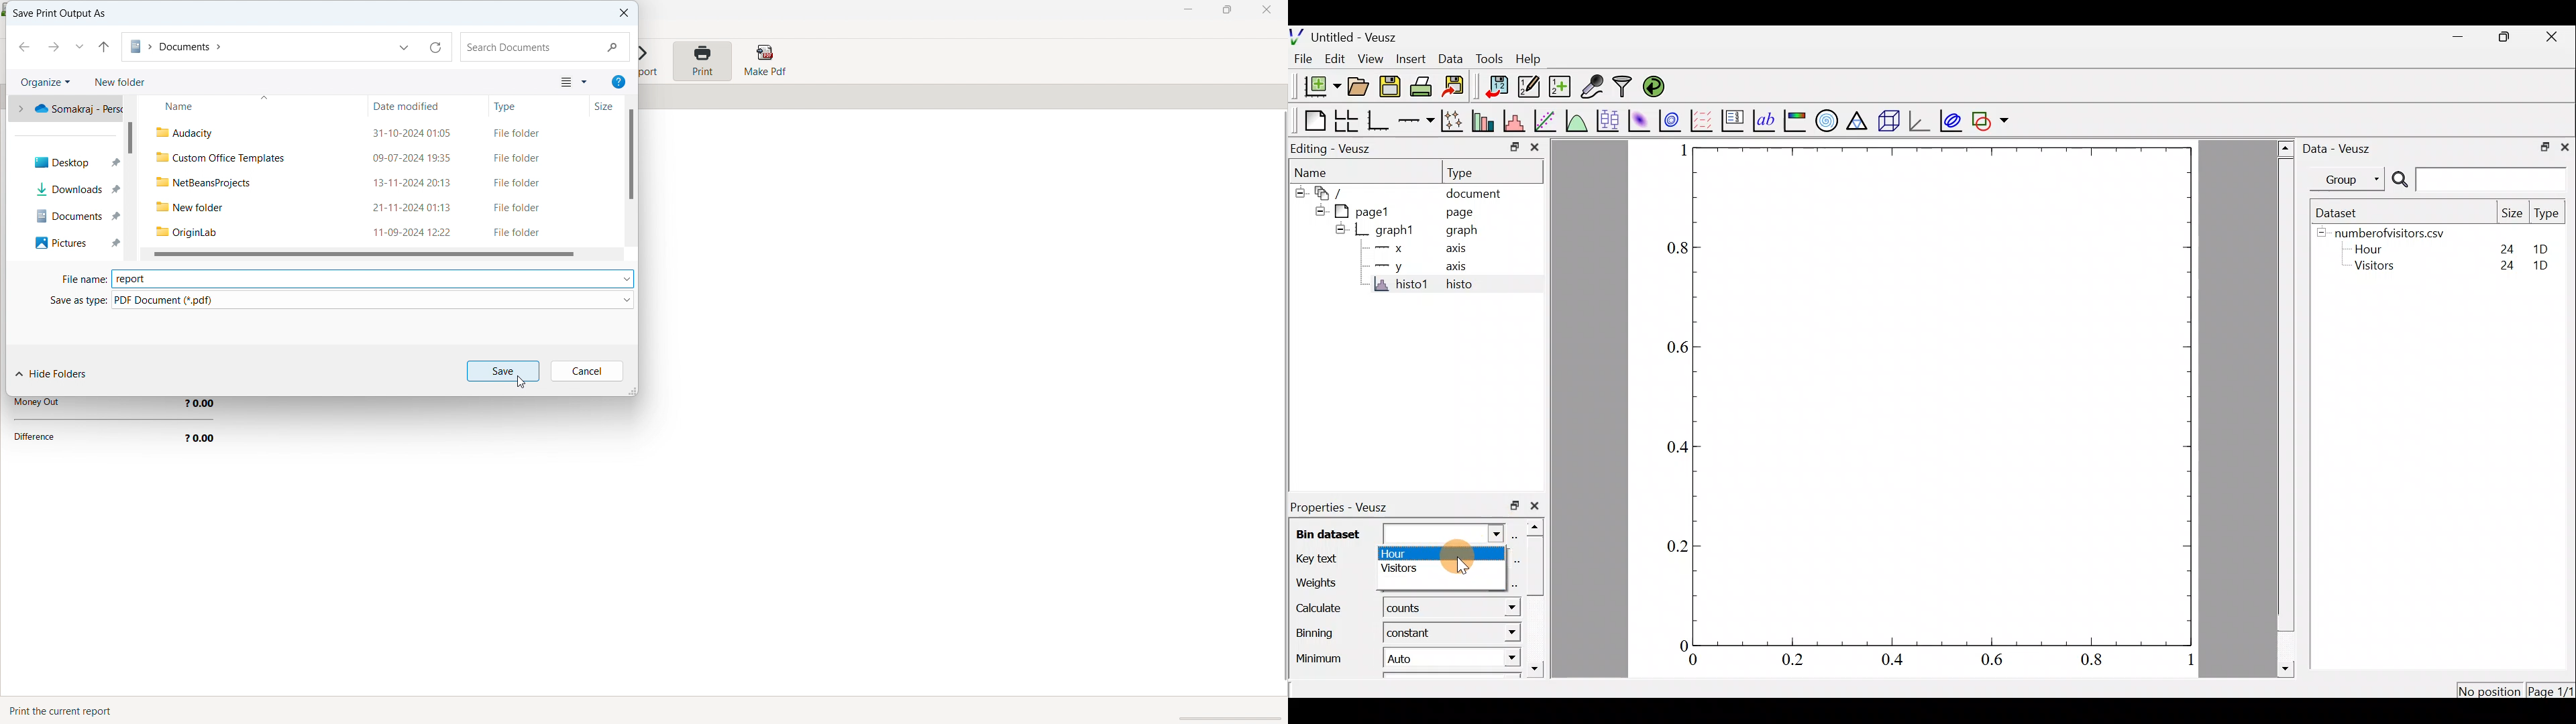 This screenshot has width=2576, height=728. I want to click on hide sub menu, so click(1337, 231).